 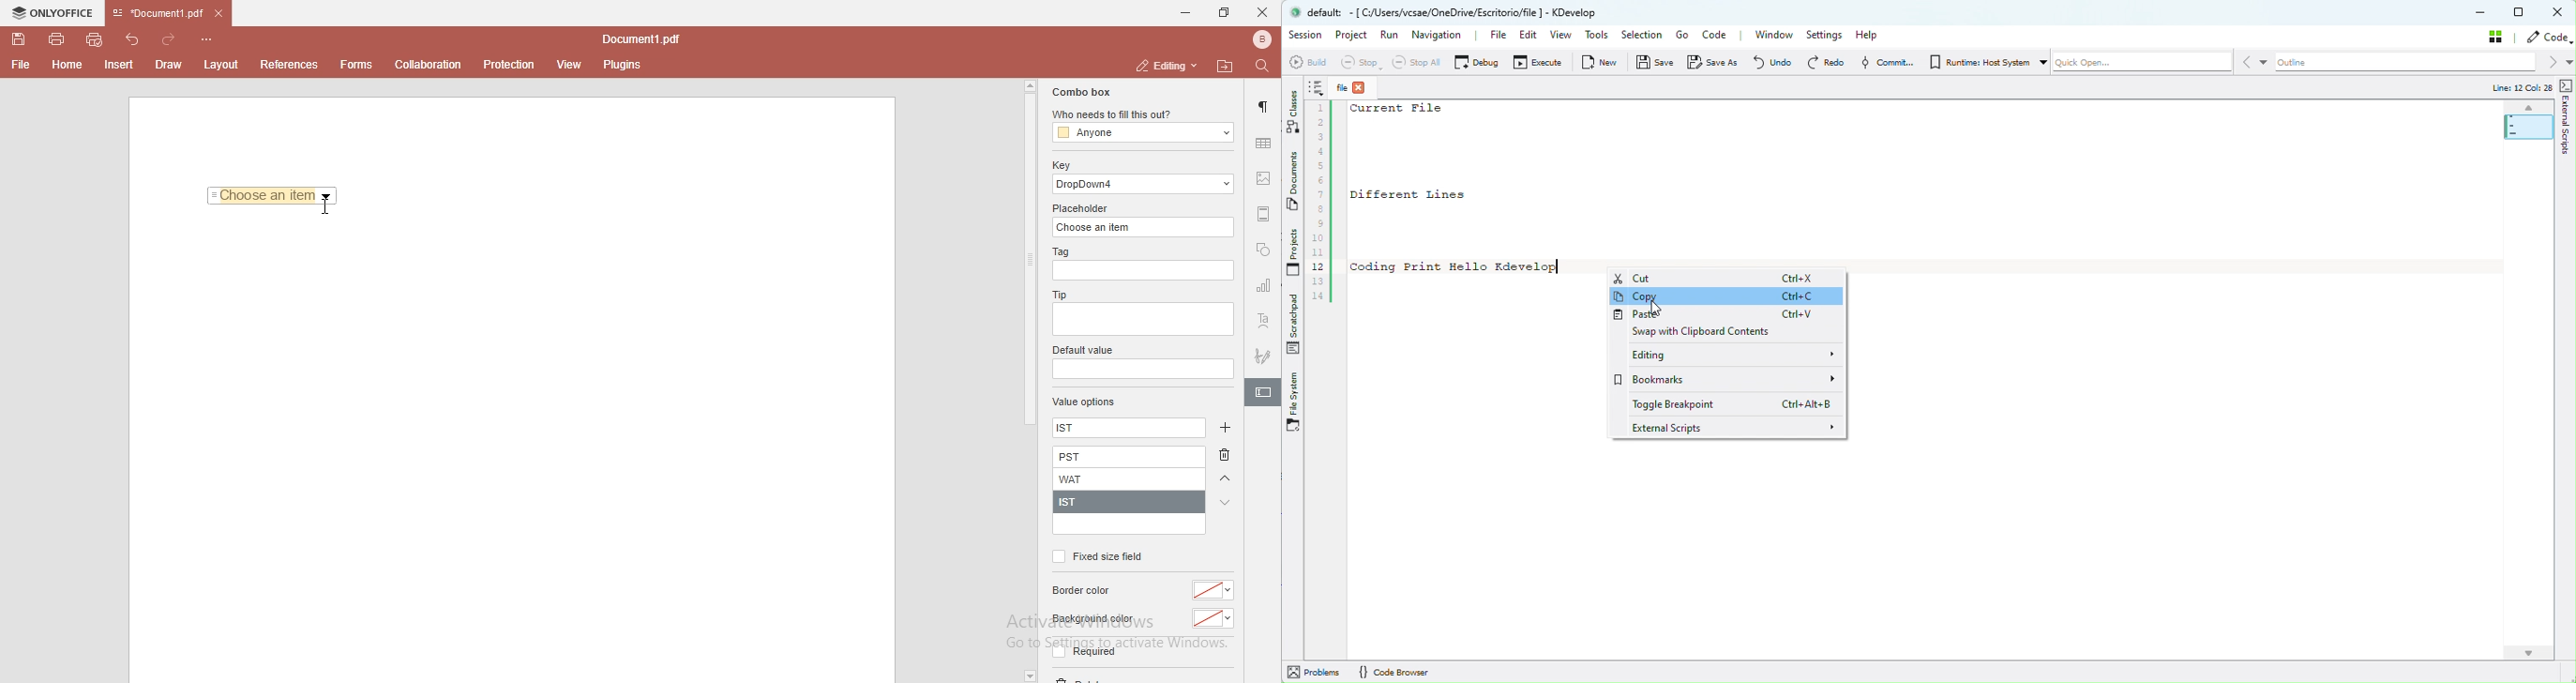 I want to click on anyone, so click(x=1141, y=133).